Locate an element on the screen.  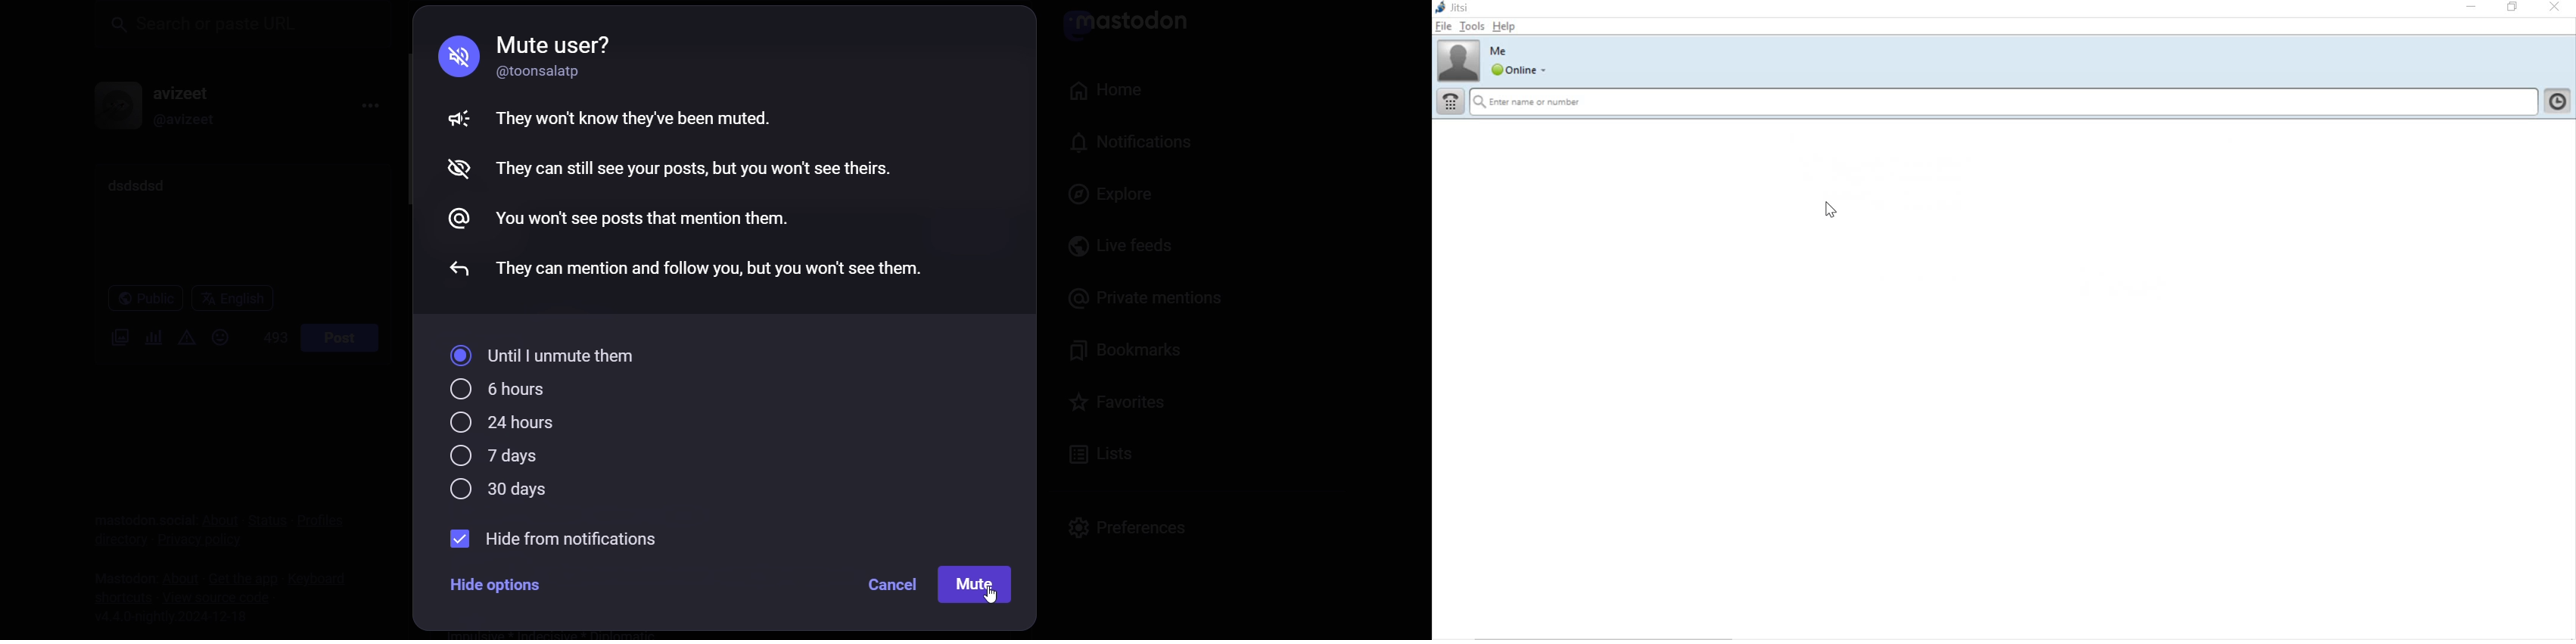
version is located at coordinates (175, 617).